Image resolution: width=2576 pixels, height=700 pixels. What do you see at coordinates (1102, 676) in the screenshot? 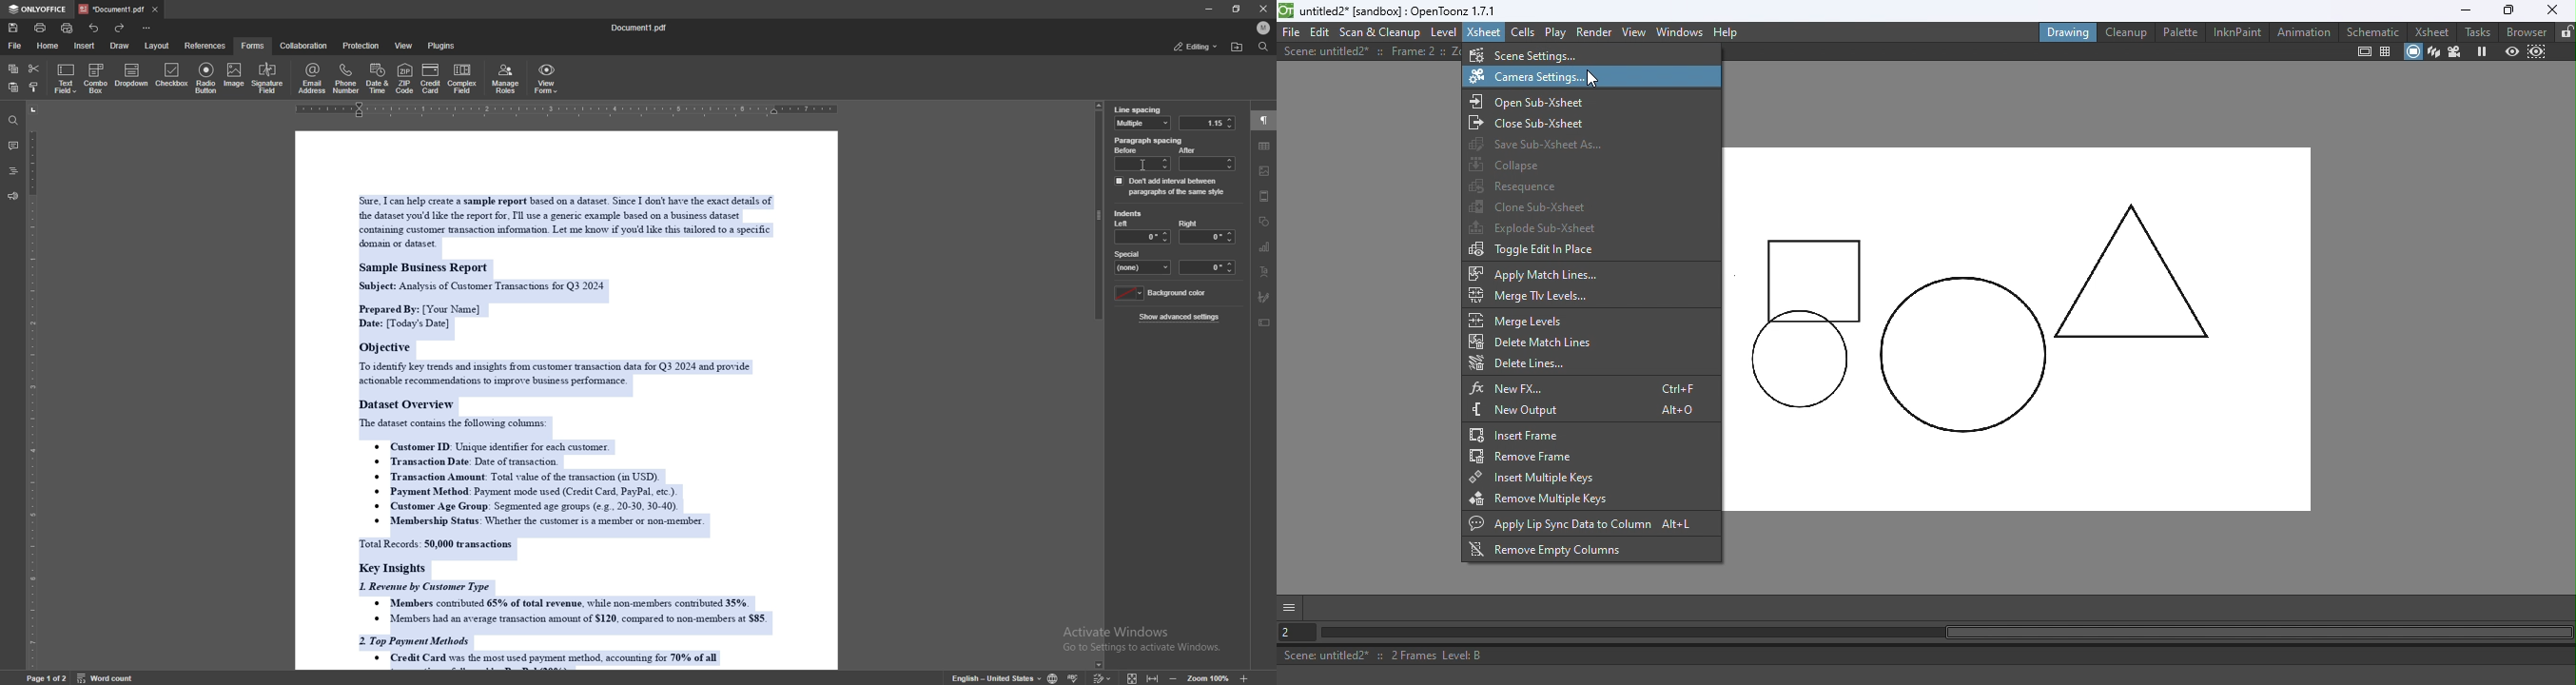
I see `track change` at bounding box center [1102, 676].